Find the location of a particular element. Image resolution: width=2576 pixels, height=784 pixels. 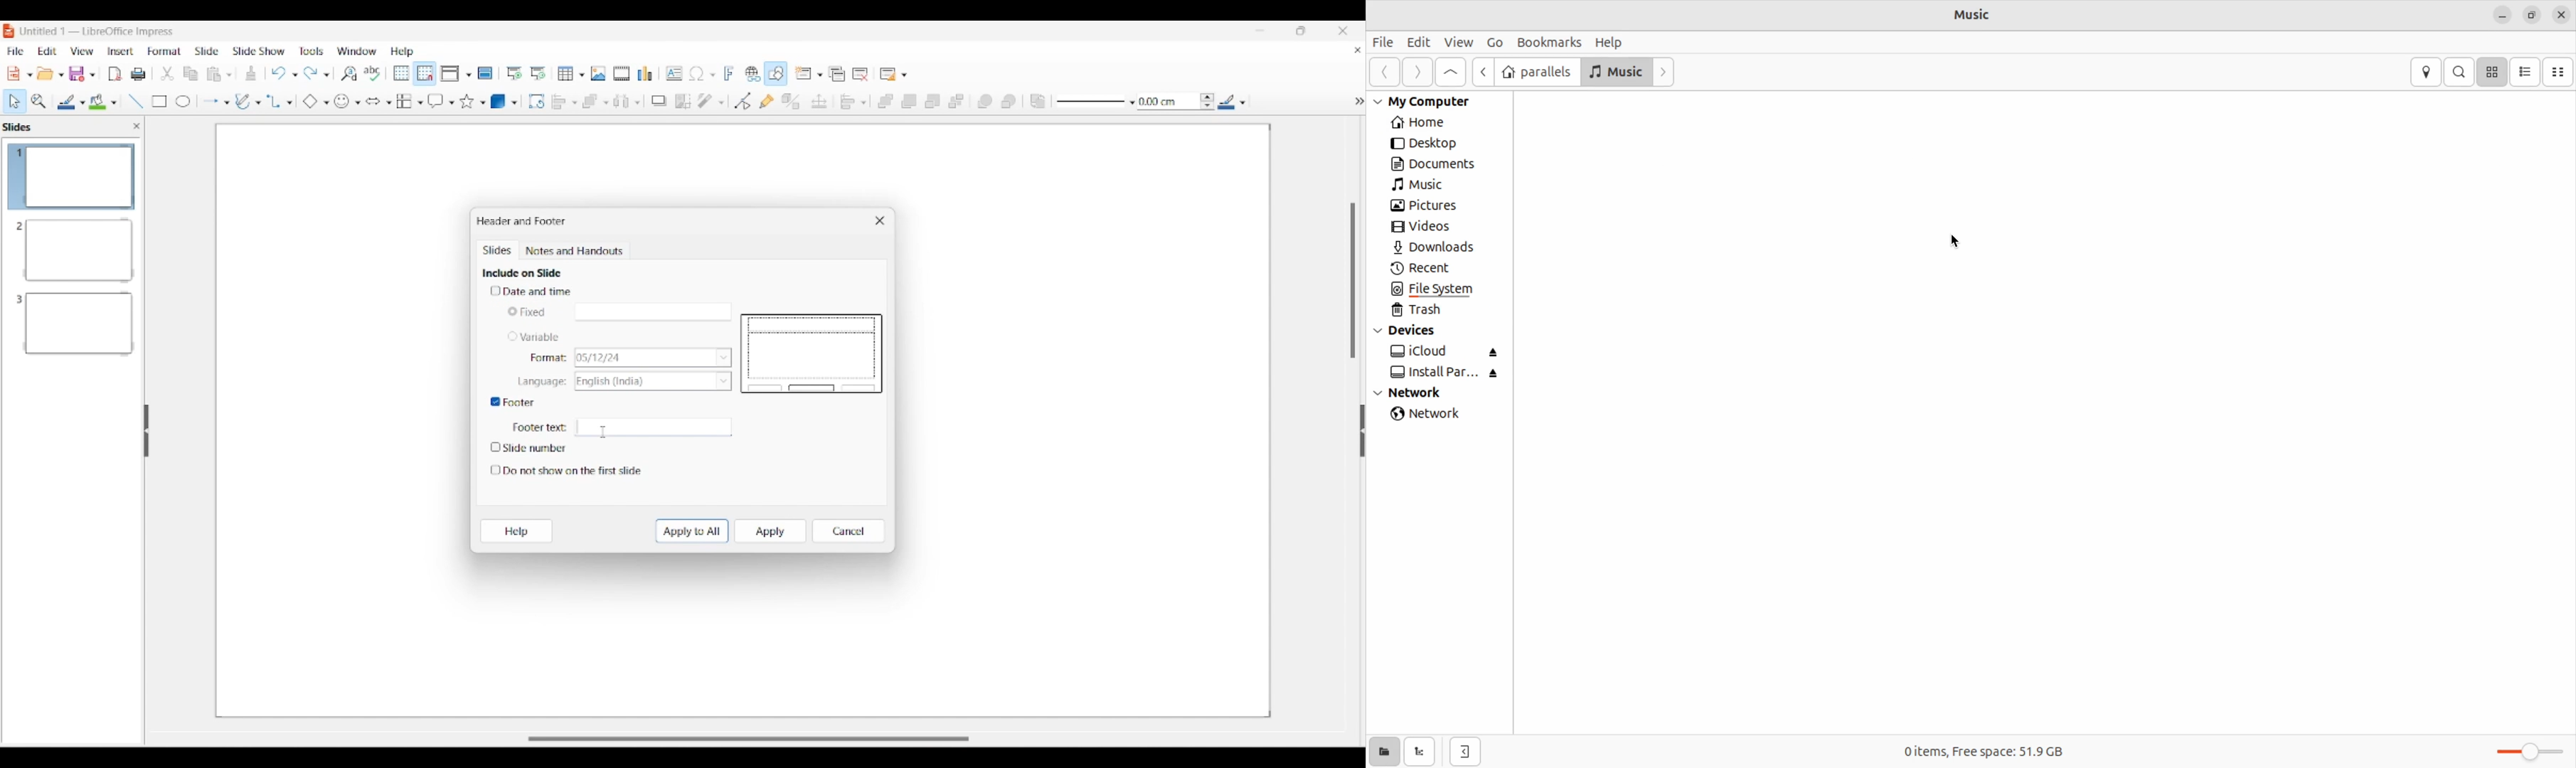

Filter options is located at coordinates (711, 101).